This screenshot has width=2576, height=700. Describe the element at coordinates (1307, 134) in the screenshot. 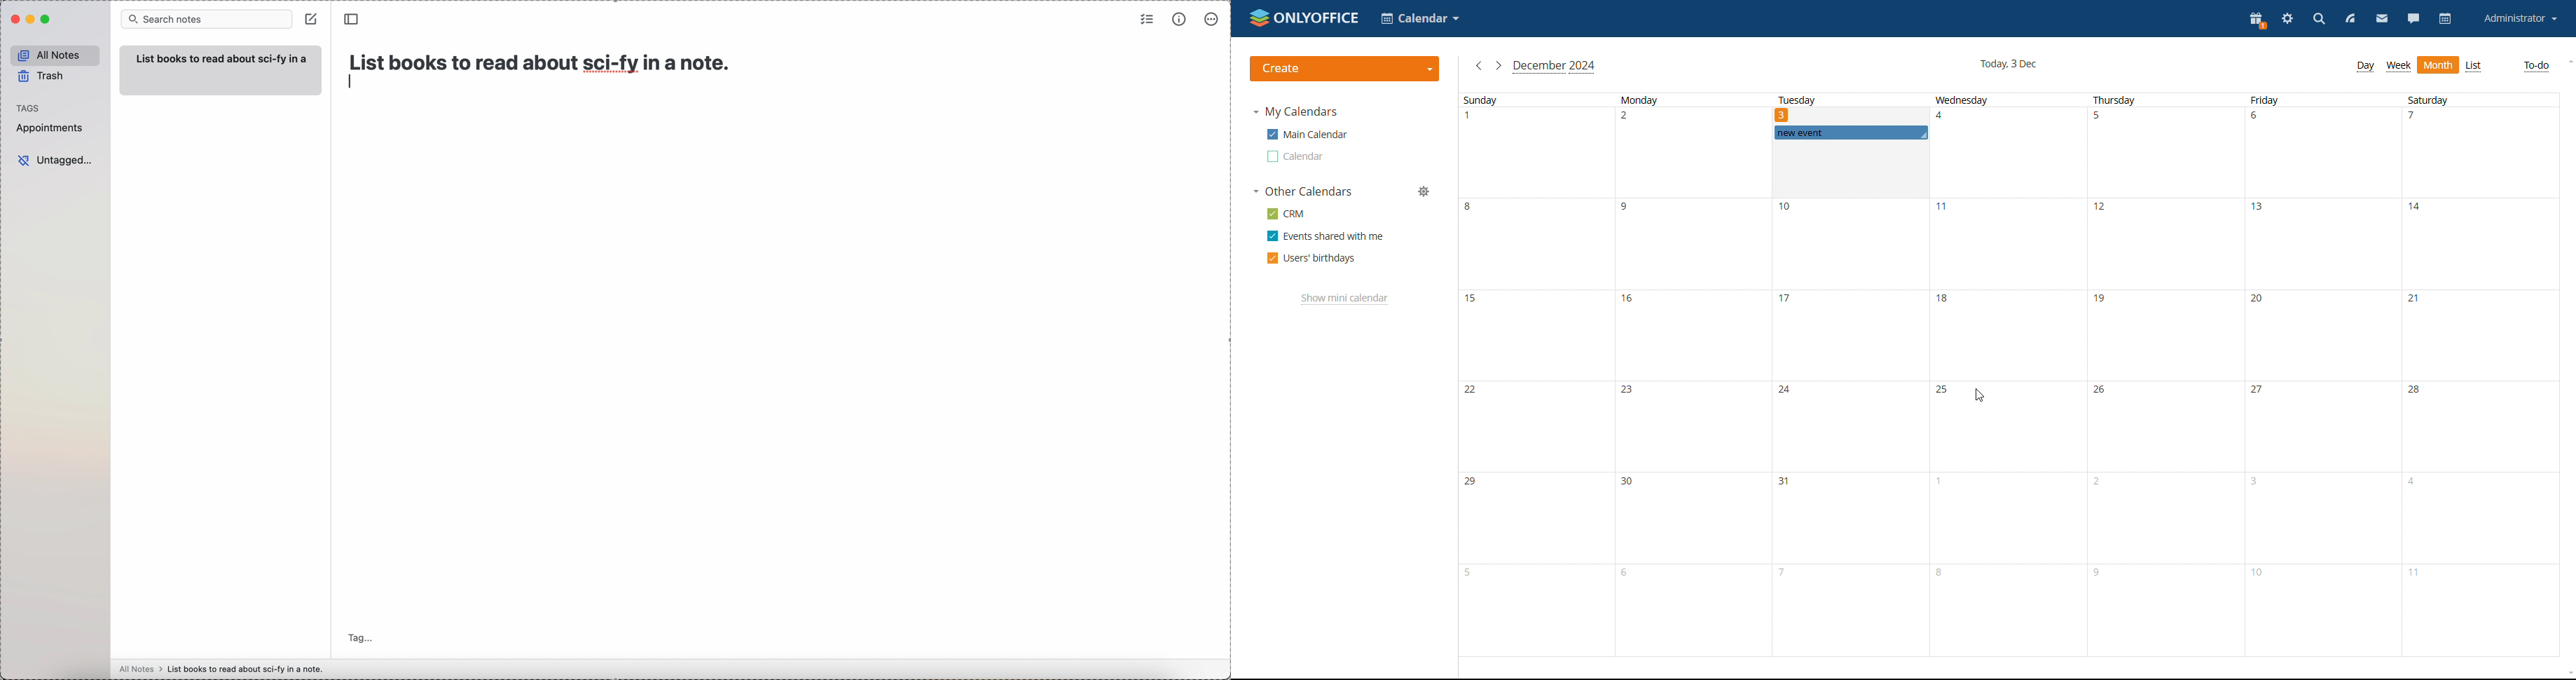

I see `main calendar` at that location.